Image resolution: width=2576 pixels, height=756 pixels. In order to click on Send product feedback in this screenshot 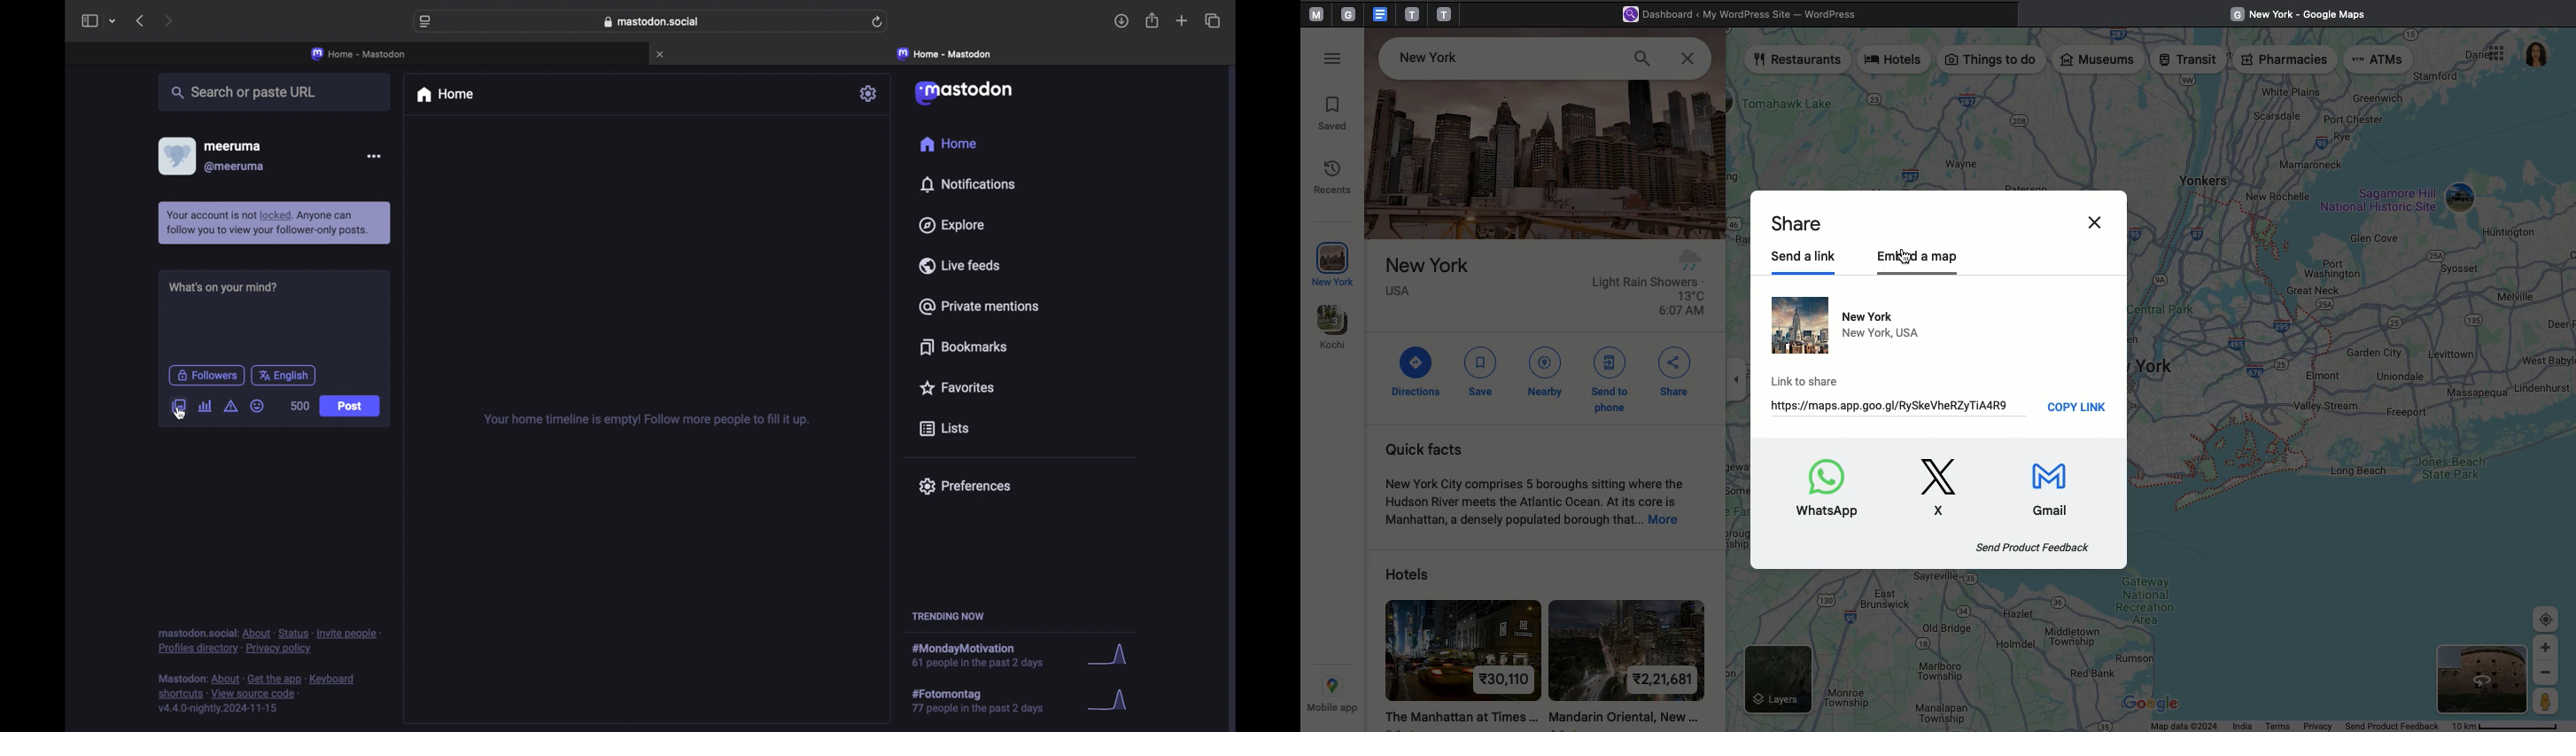, I will do `click(2035, 548)`.